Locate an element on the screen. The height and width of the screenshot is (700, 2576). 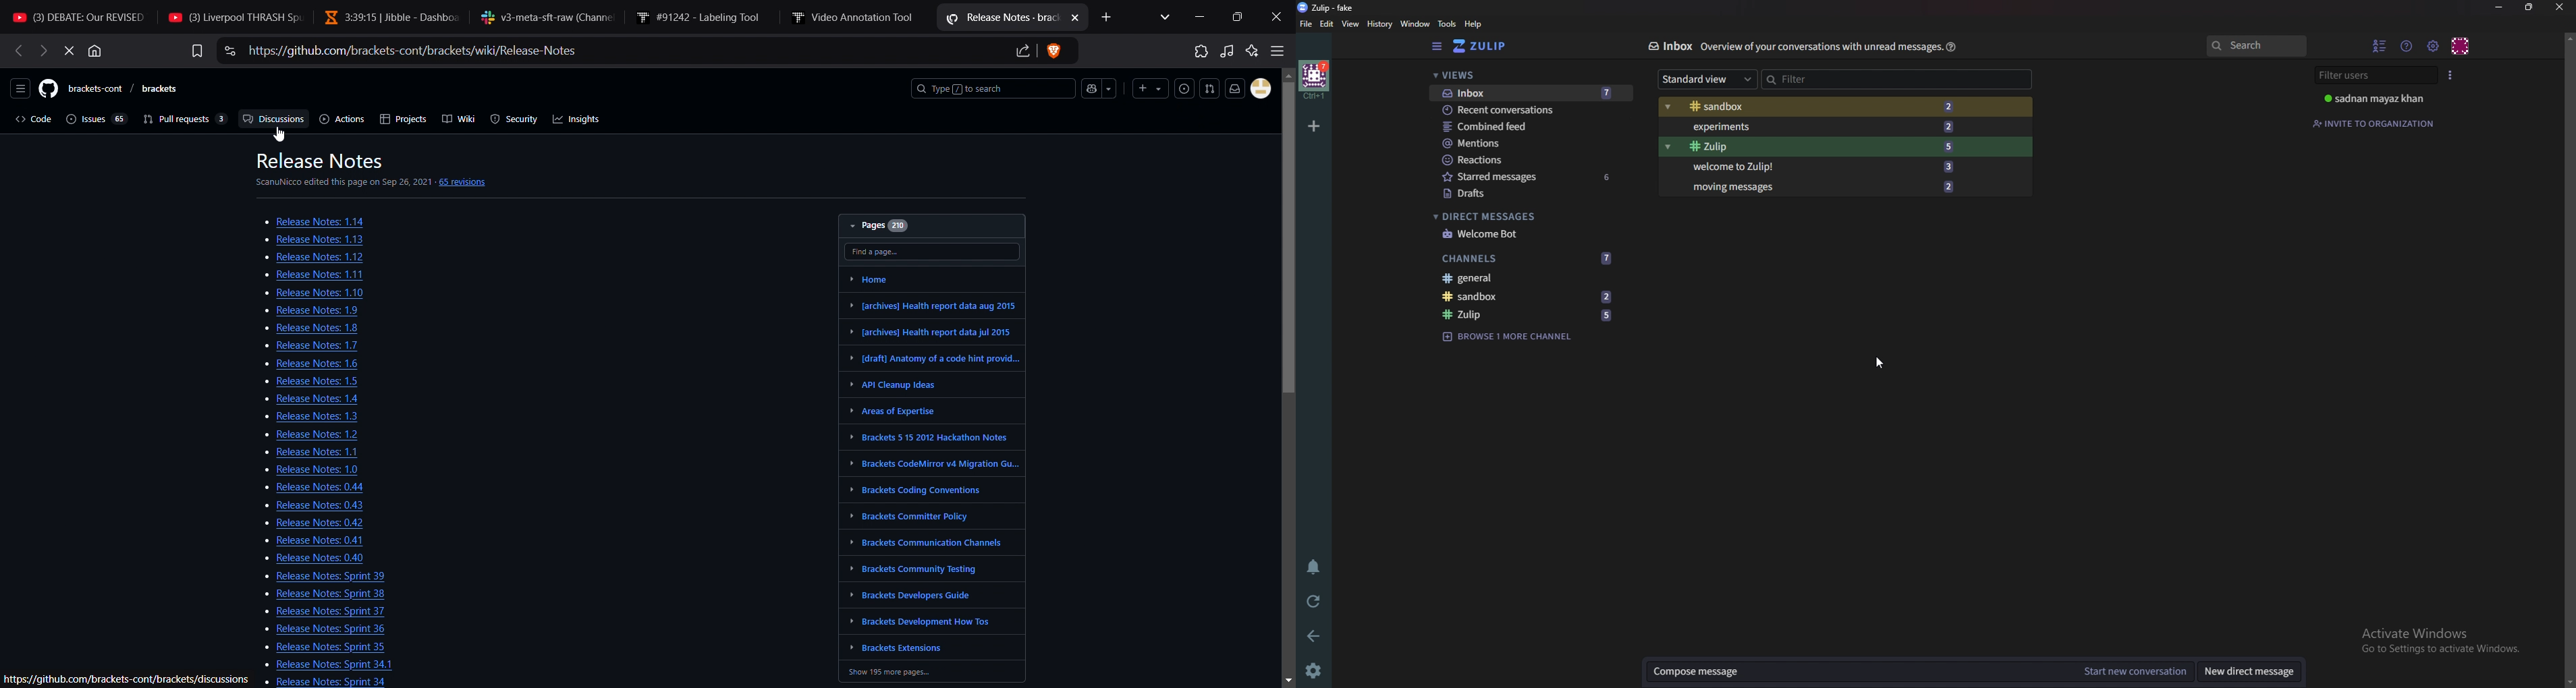
Pull Requests is located at coordinates (1208, 87).